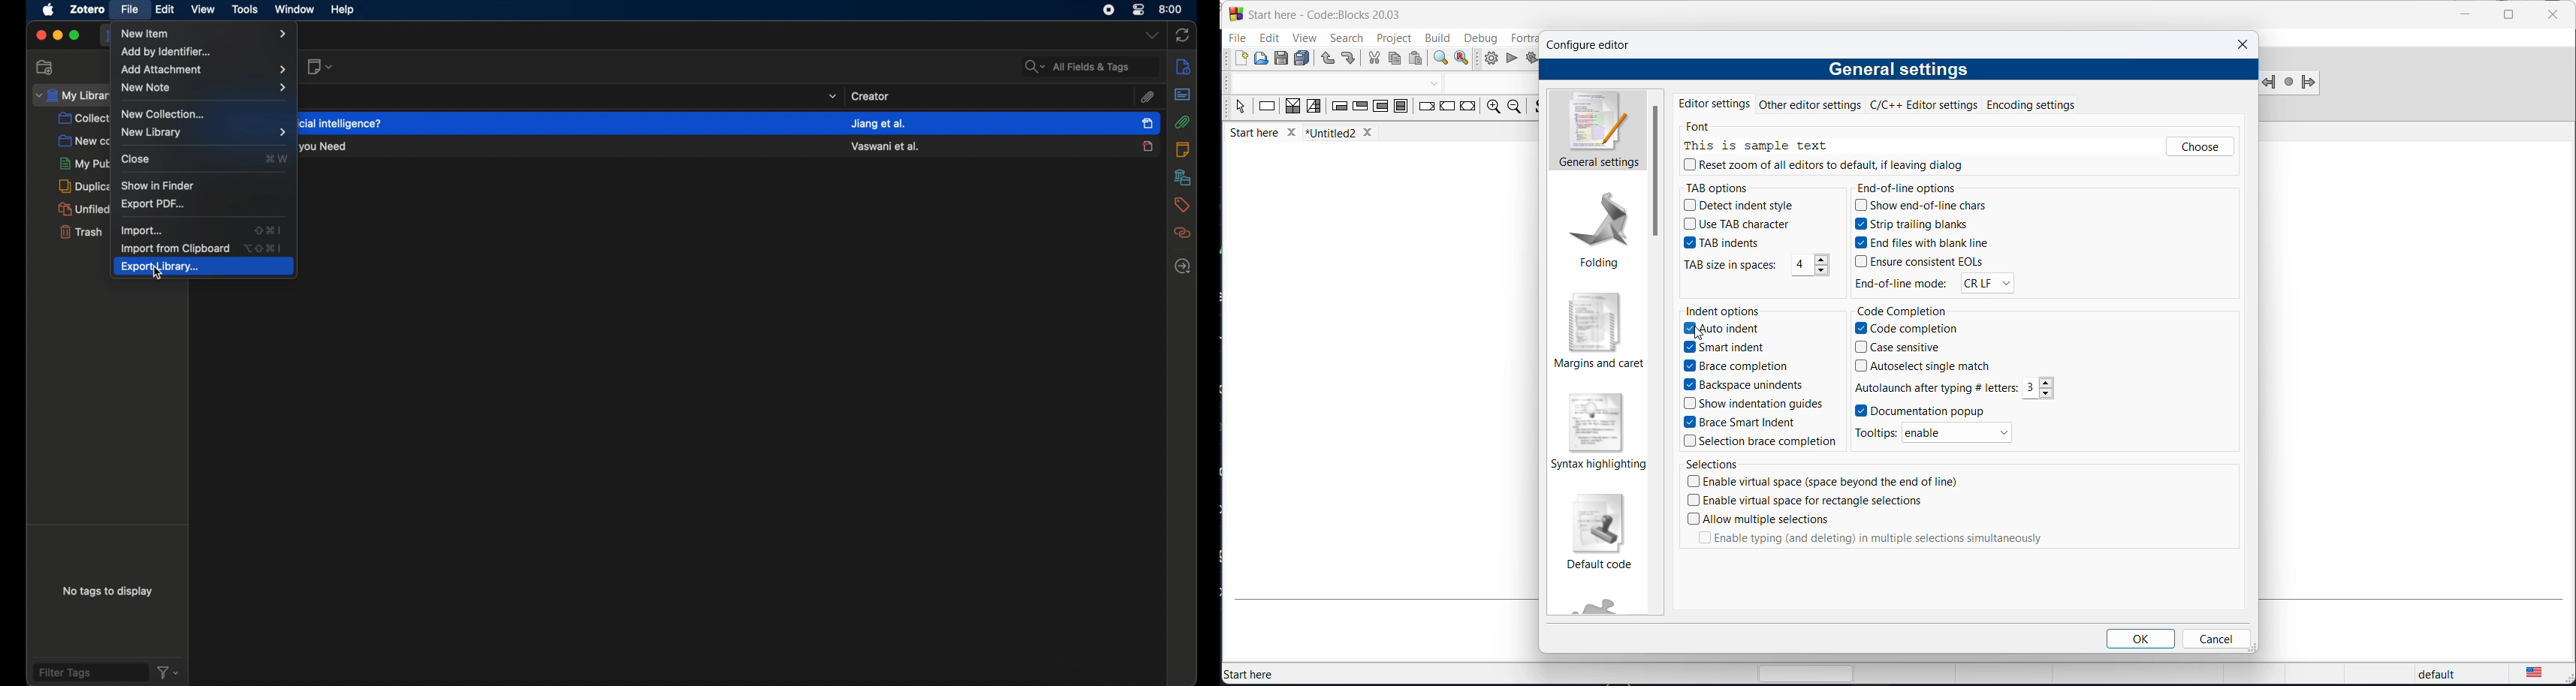 The image size is (2576, 700). Describe the element at coordinates (1823, 272) in the screenshot. I see `decrement tab size n spaces` at that location.